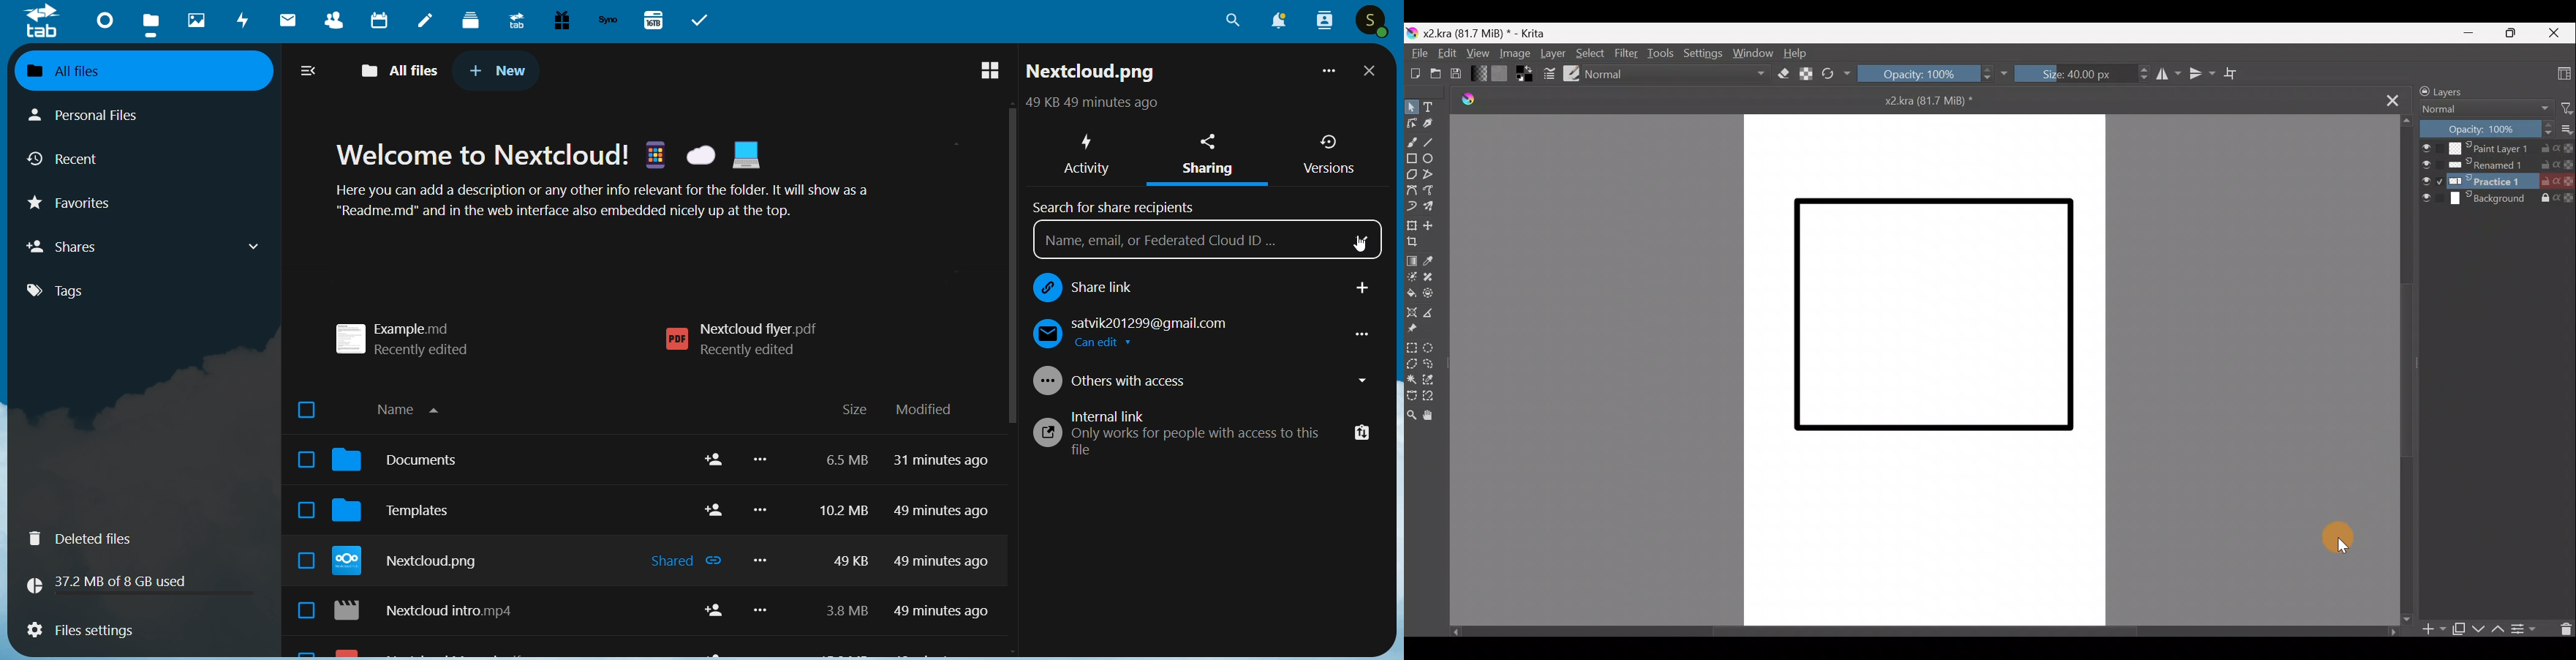 Image resolution: width=2576 pixels, height=672 pixels. Describe the element at coordinates (1434, 261) in the screenshot. I see `Sample a colour from image/current layer` at that location.